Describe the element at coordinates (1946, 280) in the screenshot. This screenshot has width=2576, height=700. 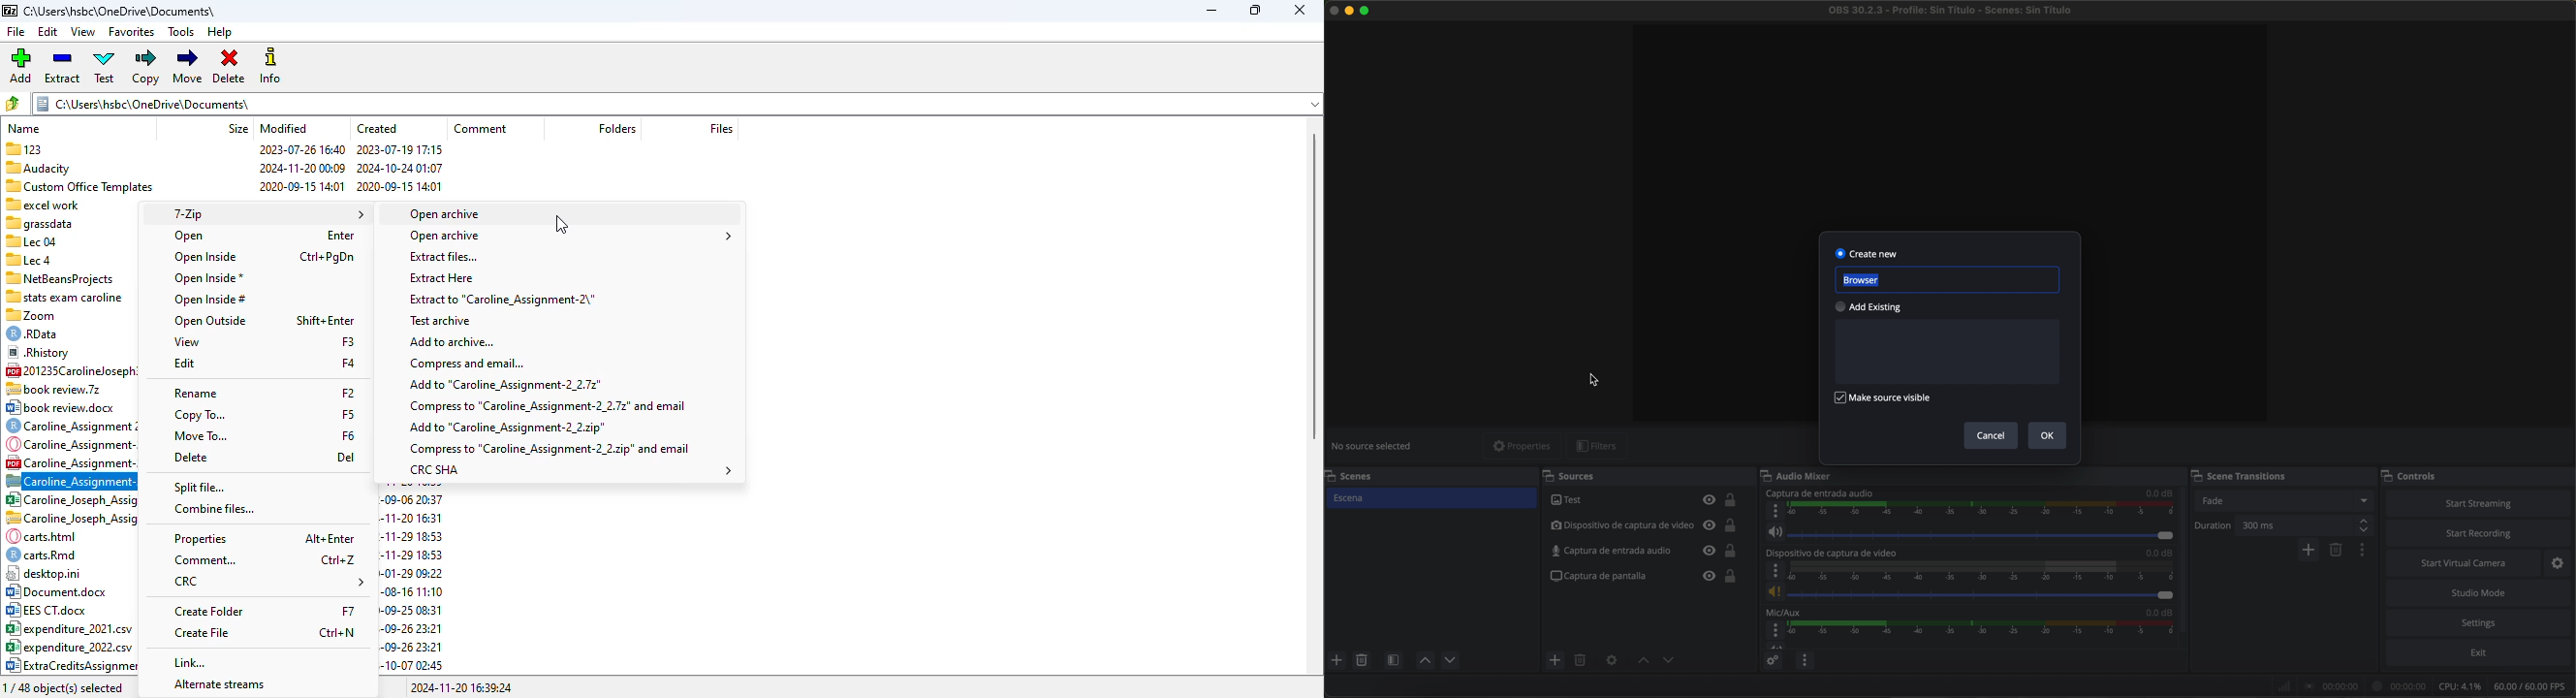
I see `browser` at that location.